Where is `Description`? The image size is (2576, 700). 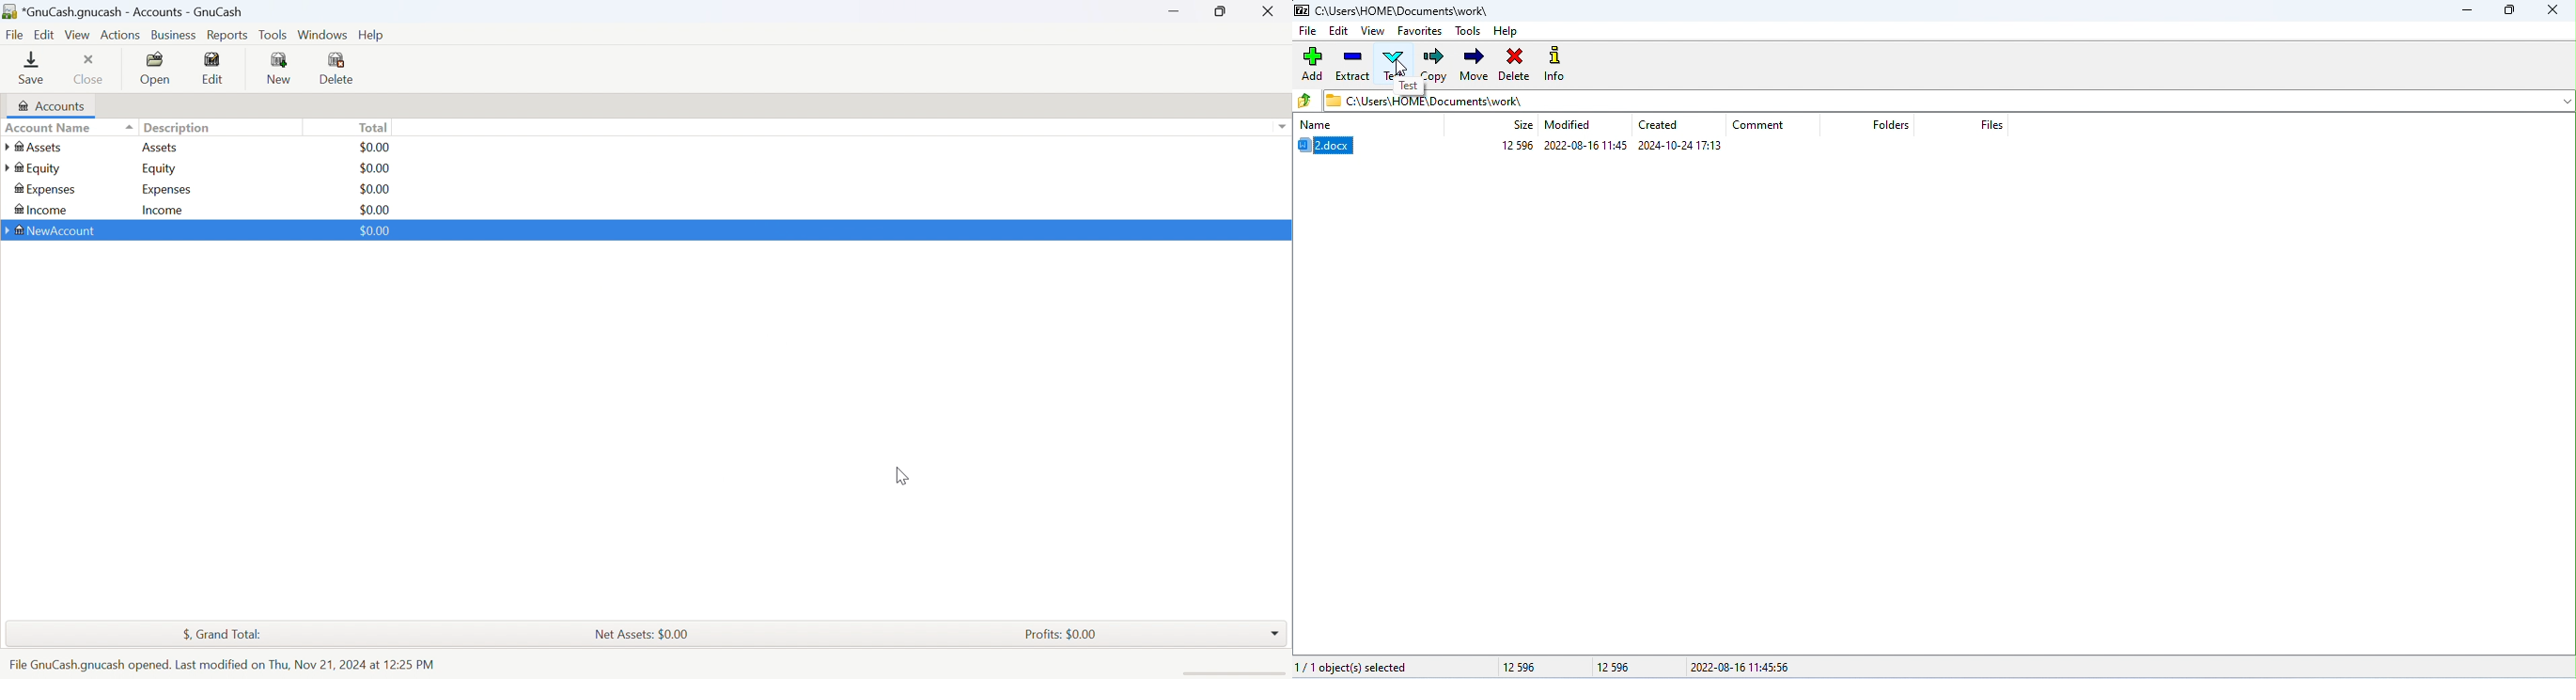 Description is located at coordinates (178, 128).